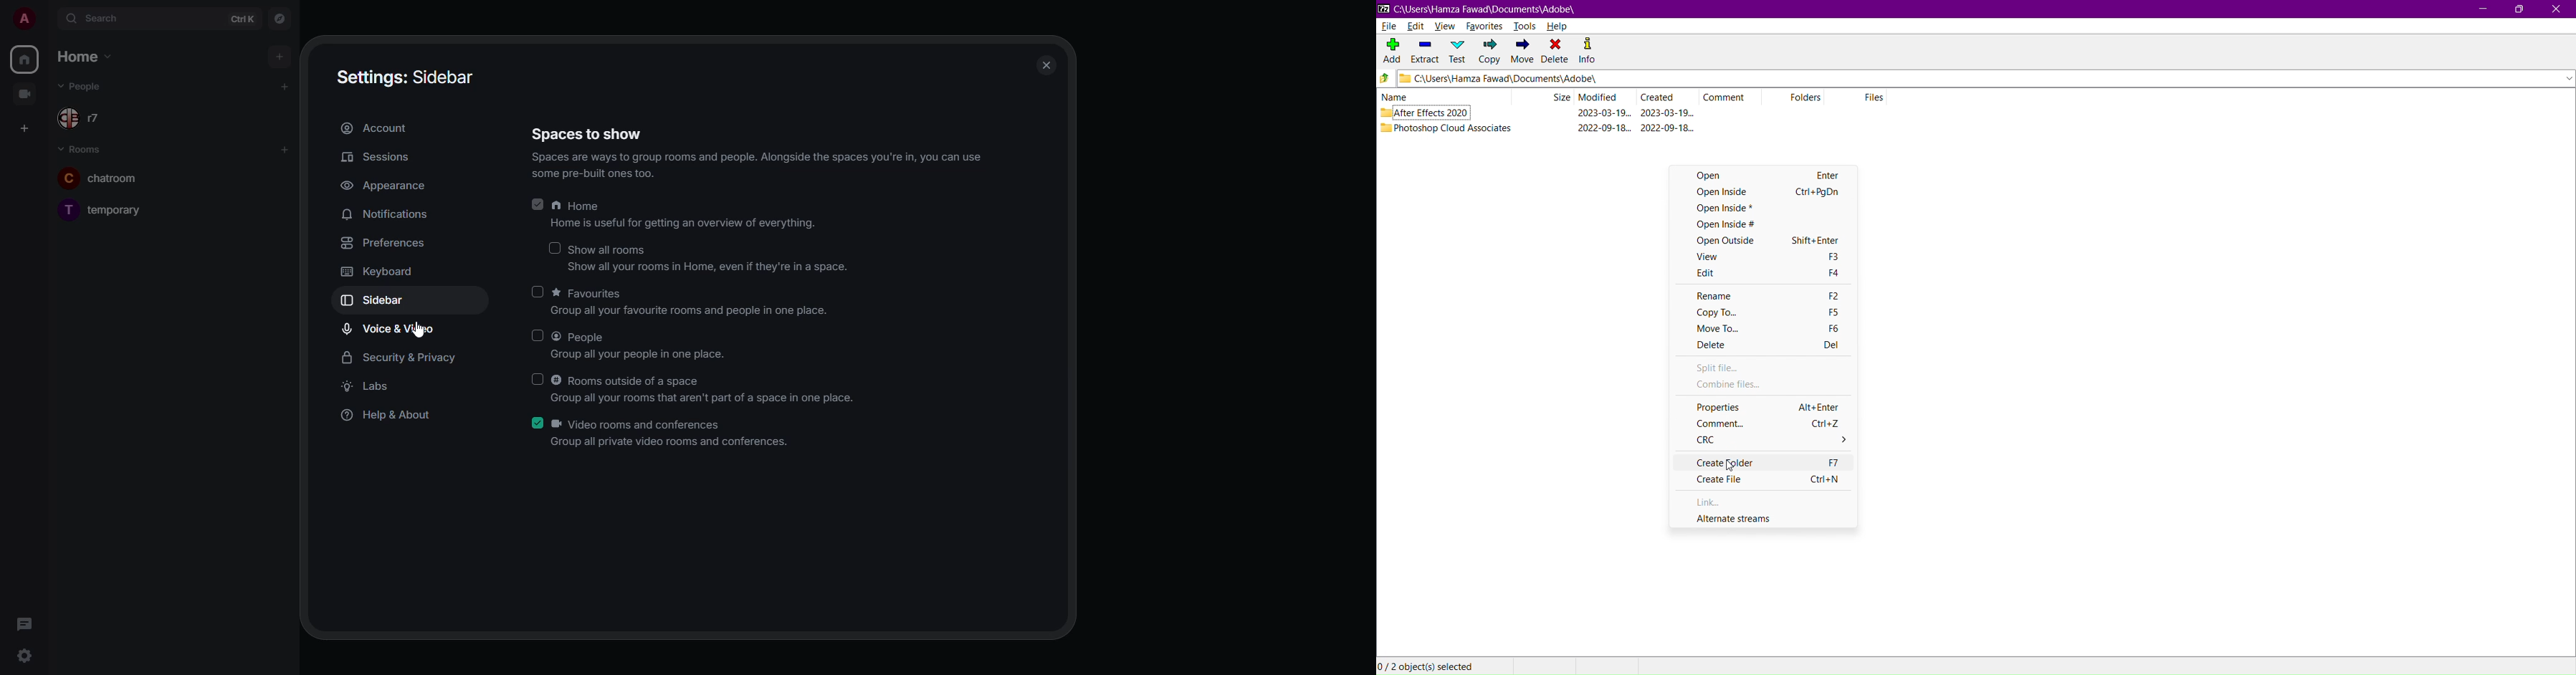 This screenshot has width=2576, height=700. Describe the element at coordinates (535, 422) in the screenshot. I see `enabled` at that location.